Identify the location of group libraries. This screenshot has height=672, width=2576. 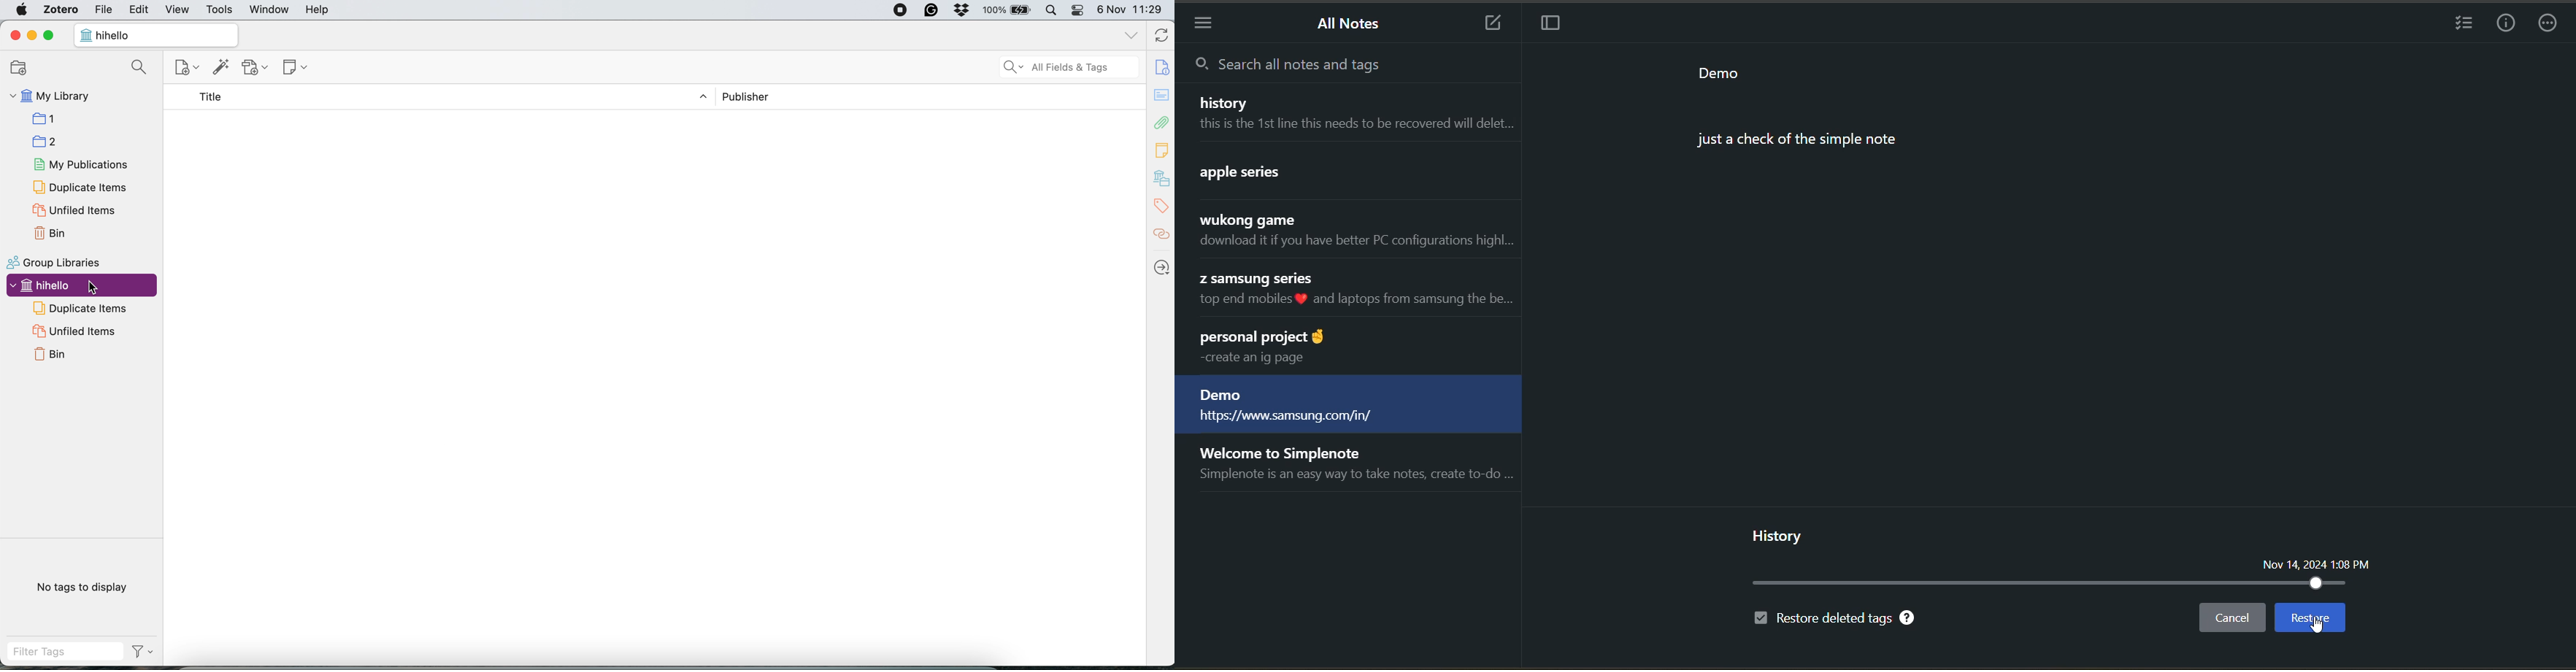
(59, 261).